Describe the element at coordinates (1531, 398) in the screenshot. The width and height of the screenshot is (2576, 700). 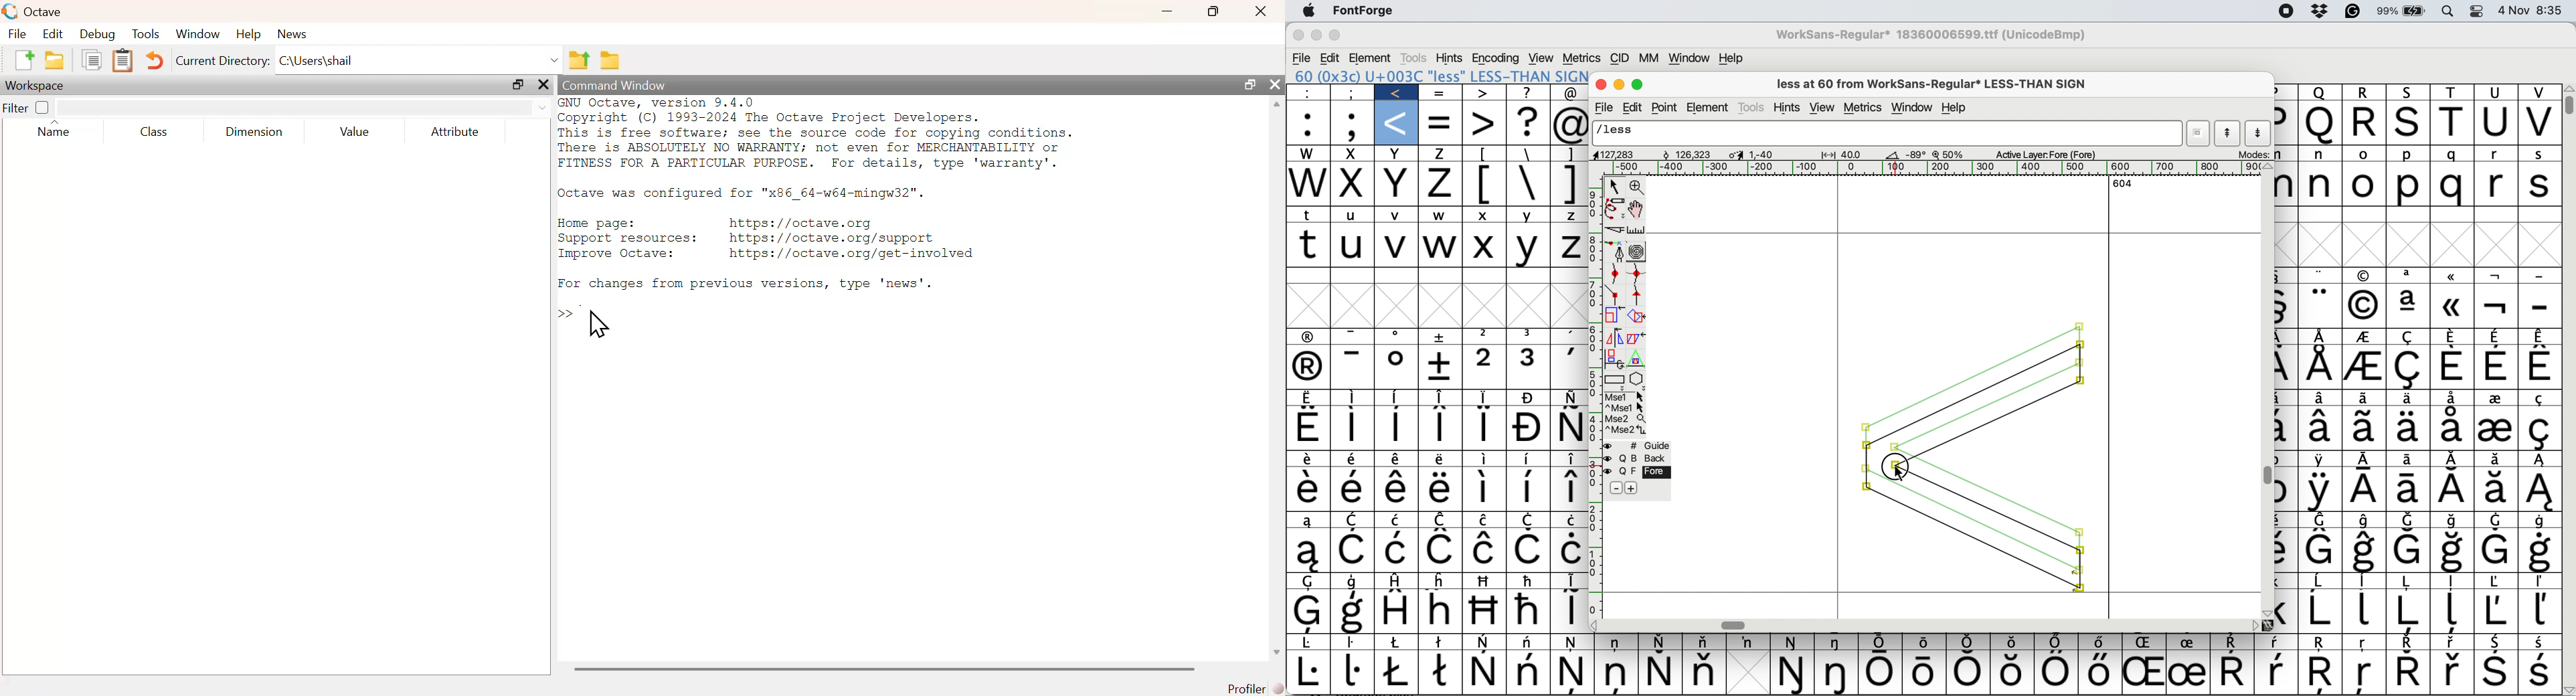
I see `Symbol` at that location.